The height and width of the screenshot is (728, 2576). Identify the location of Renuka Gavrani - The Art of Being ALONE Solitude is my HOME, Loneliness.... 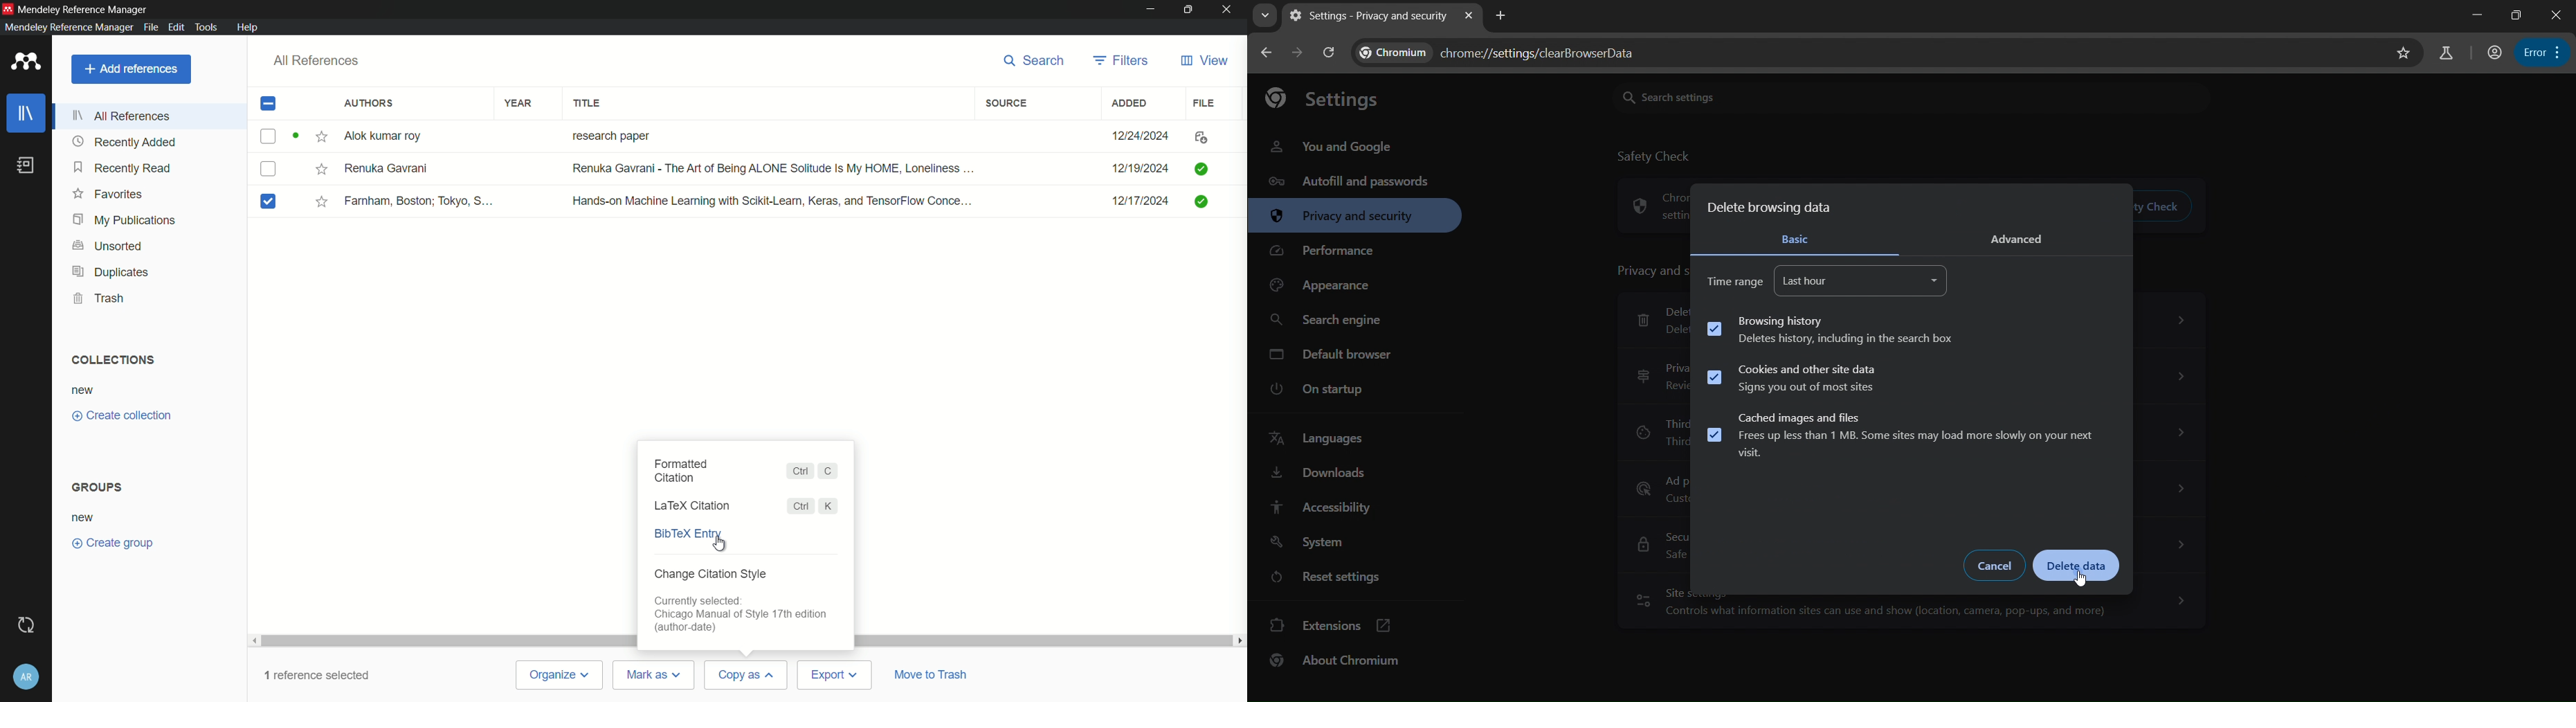
(771, 168).